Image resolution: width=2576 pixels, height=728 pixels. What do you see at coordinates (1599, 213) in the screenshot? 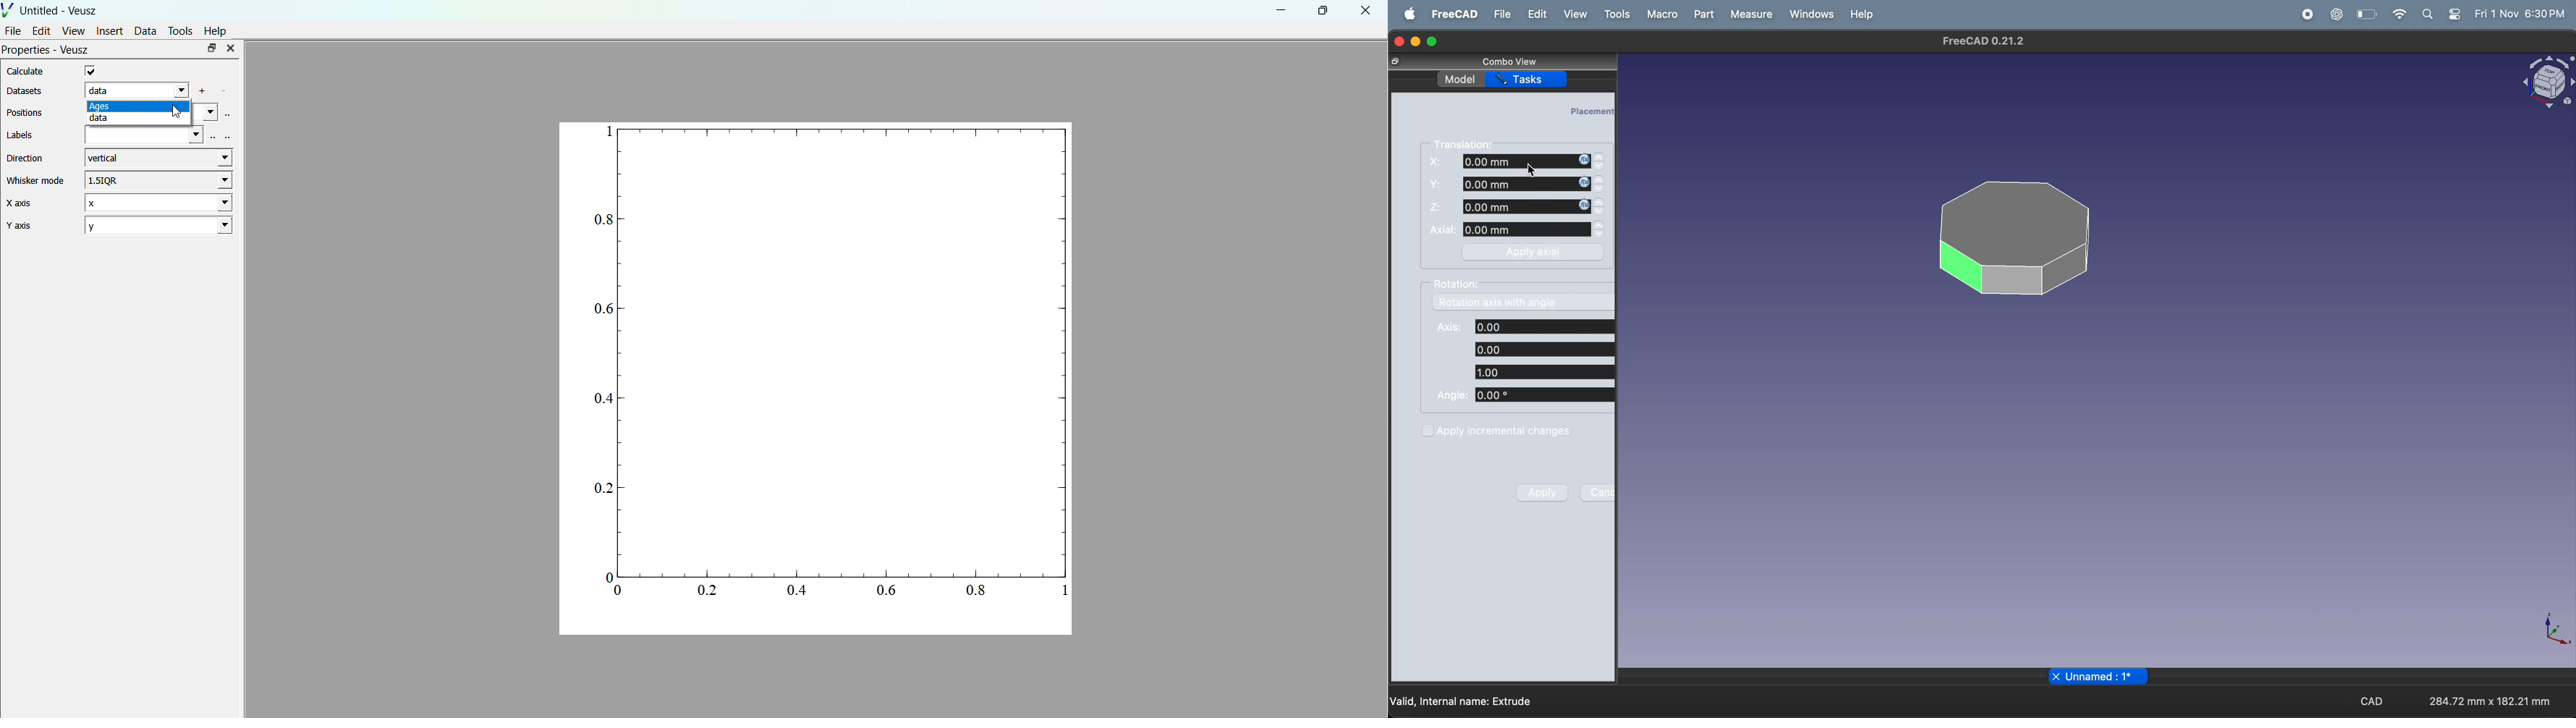
I see `down` at bounding box center [1599, 213].